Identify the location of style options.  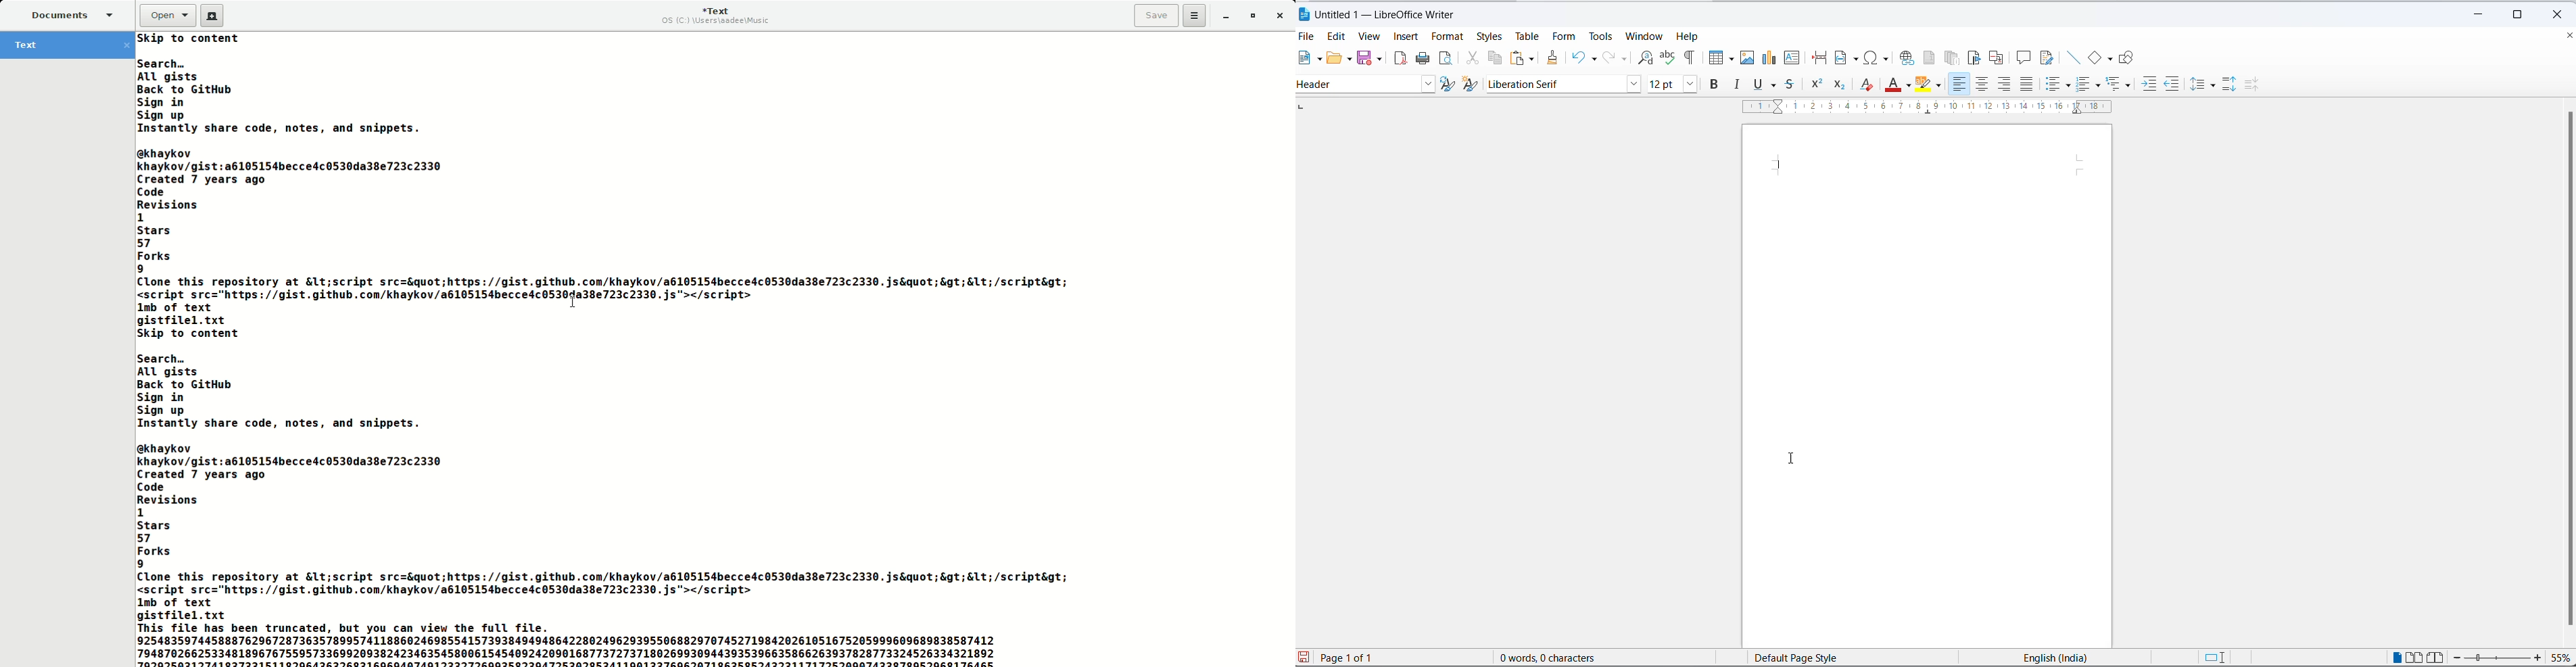
(1431, 85).